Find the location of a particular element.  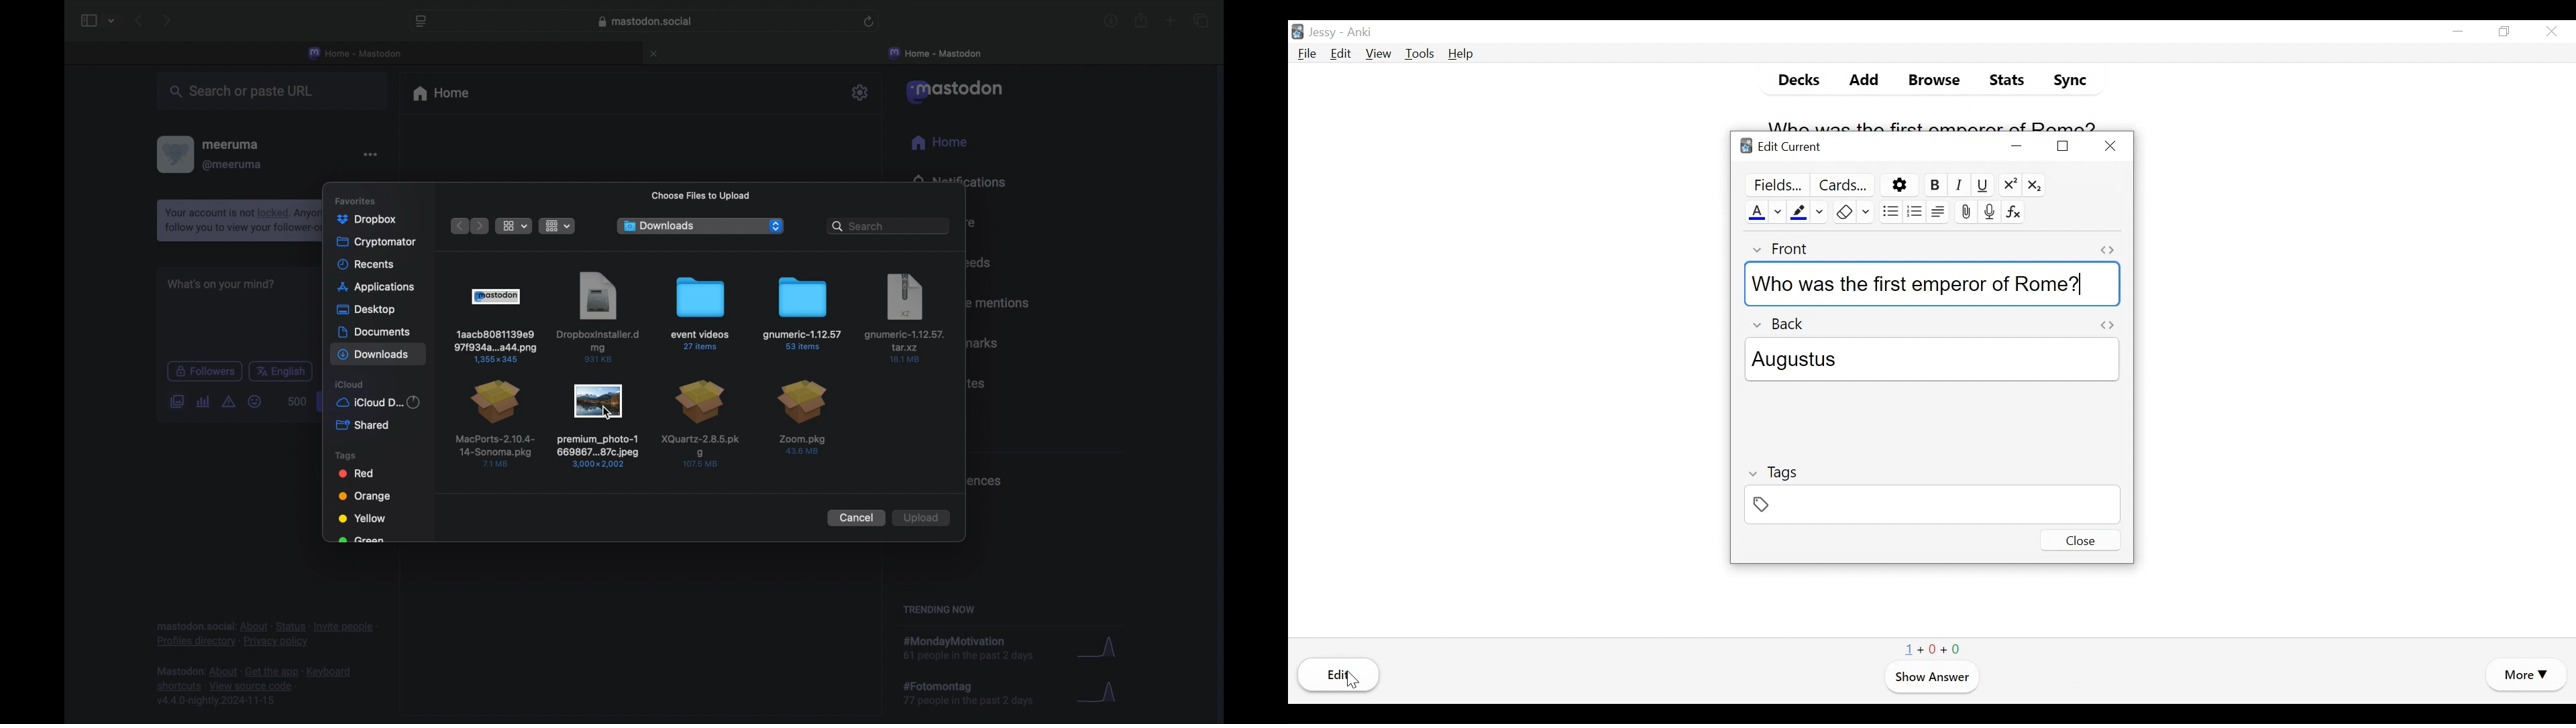

Close is located at coordinates (2110, 146).